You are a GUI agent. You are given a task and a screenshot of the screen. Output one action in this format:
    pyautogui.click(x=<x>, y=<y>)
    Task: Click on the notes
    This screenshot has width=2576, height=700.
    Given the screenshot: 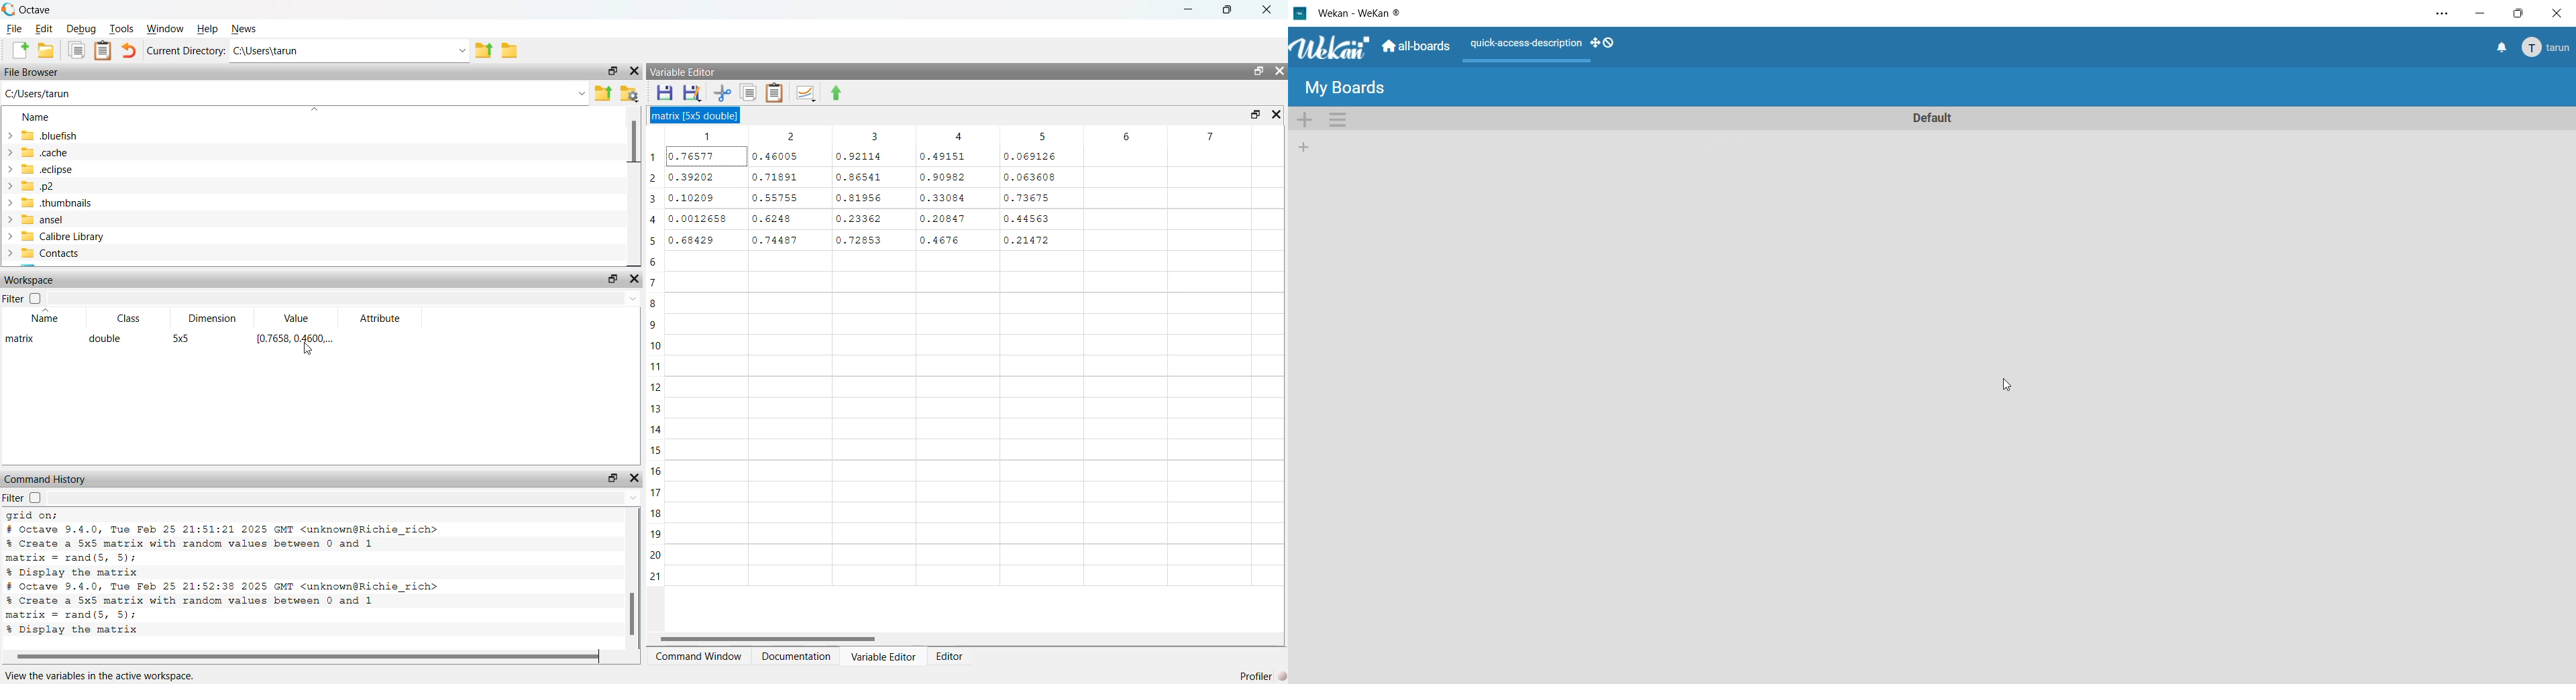 What is the action you would take?
    pyautogui.click(x=106, y=50)
    